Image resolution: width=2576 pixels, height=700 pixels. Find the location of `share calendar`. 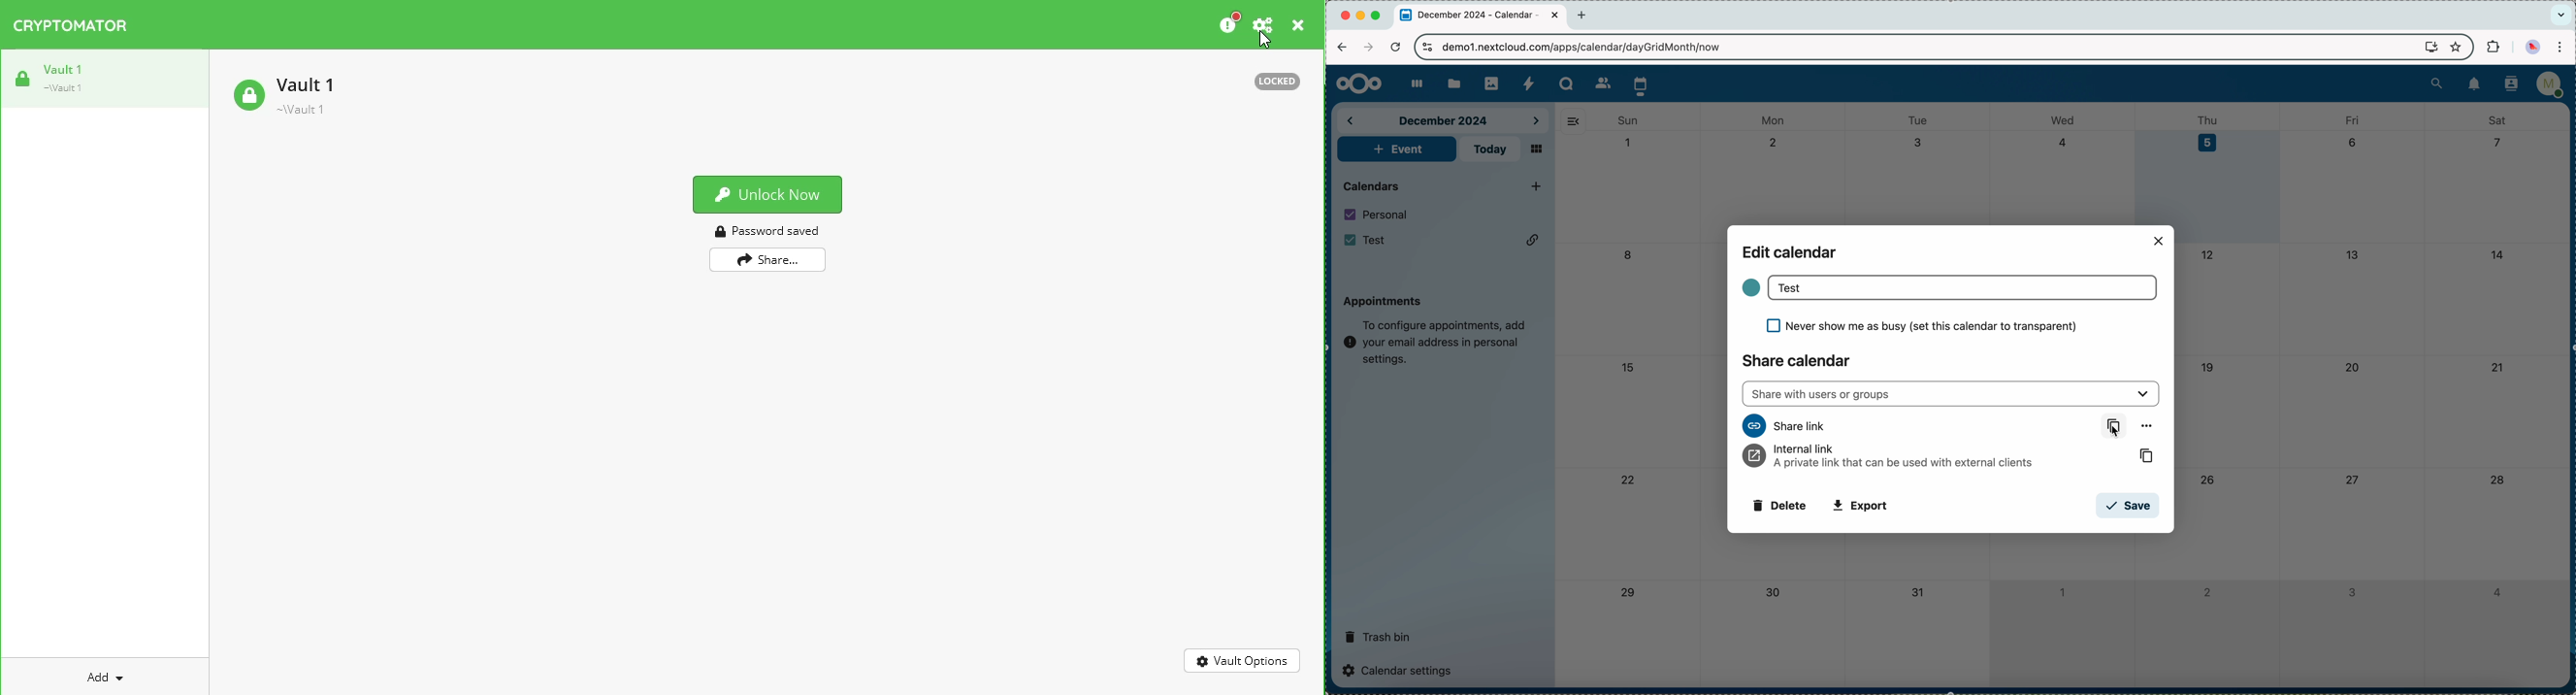

share calendar is located at coordinates (1796, 360).